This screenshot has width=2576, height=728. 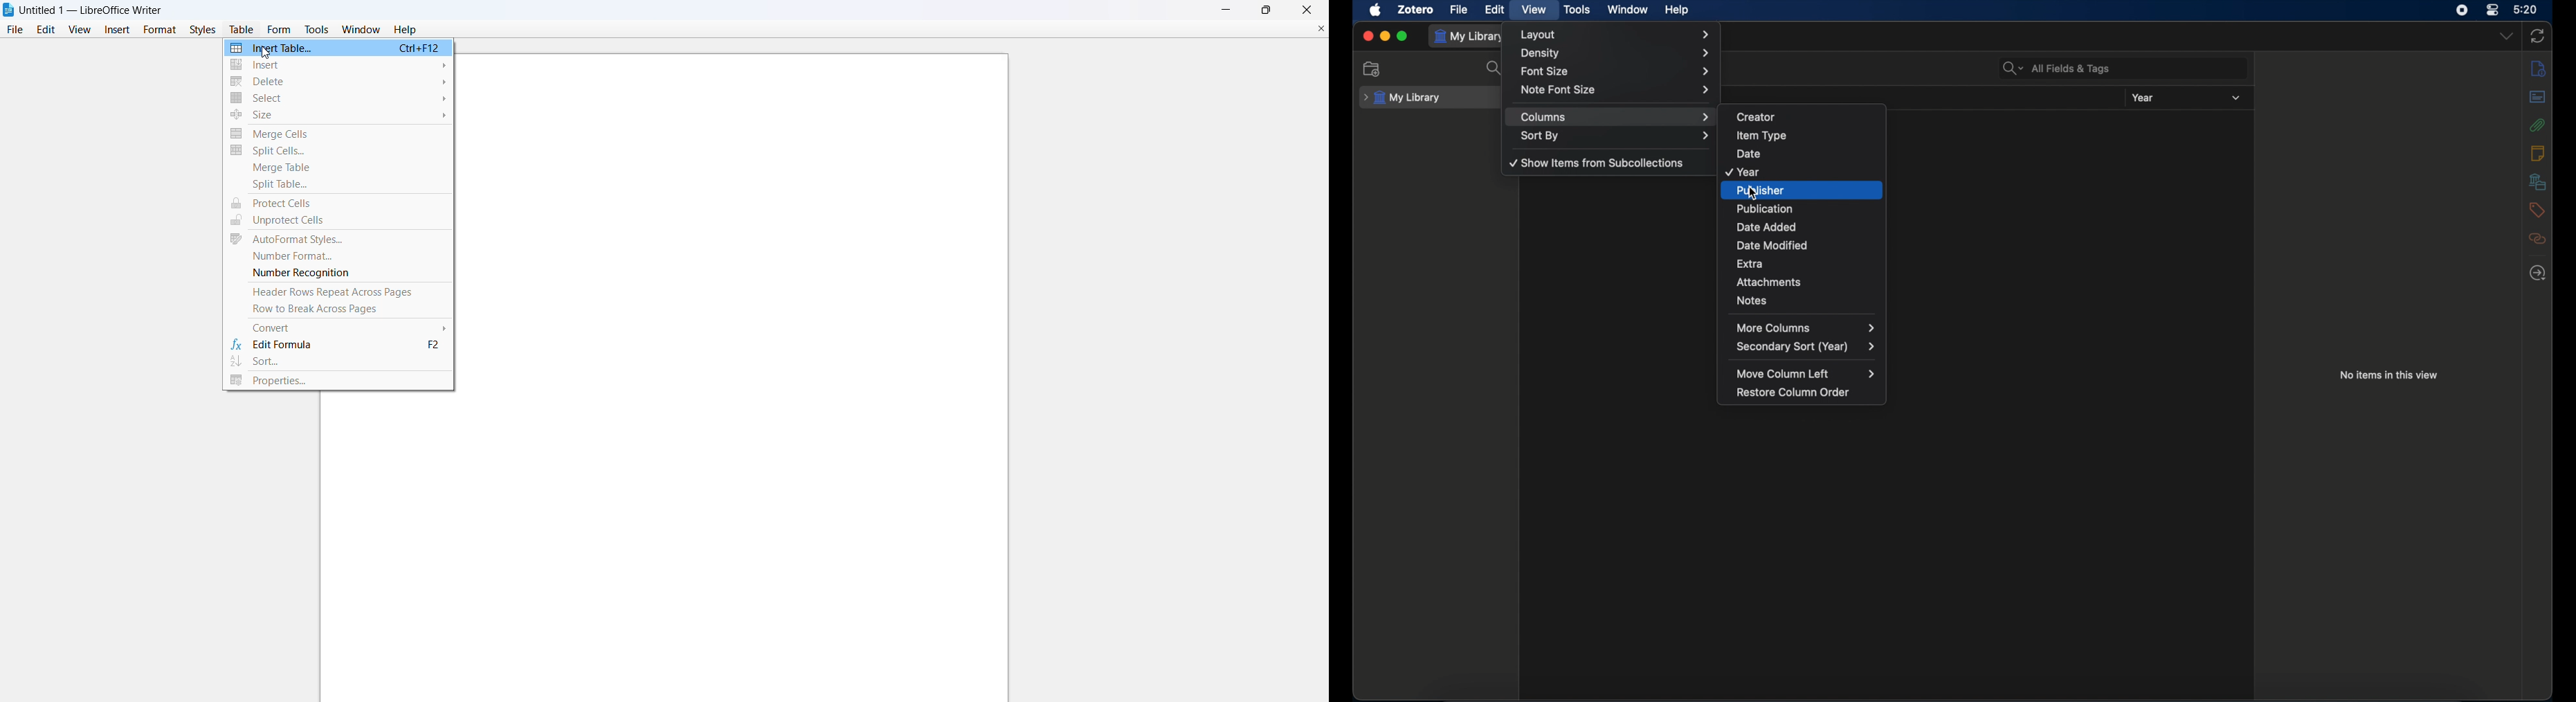 I want to click on cursor, so click(x=266, y=55).